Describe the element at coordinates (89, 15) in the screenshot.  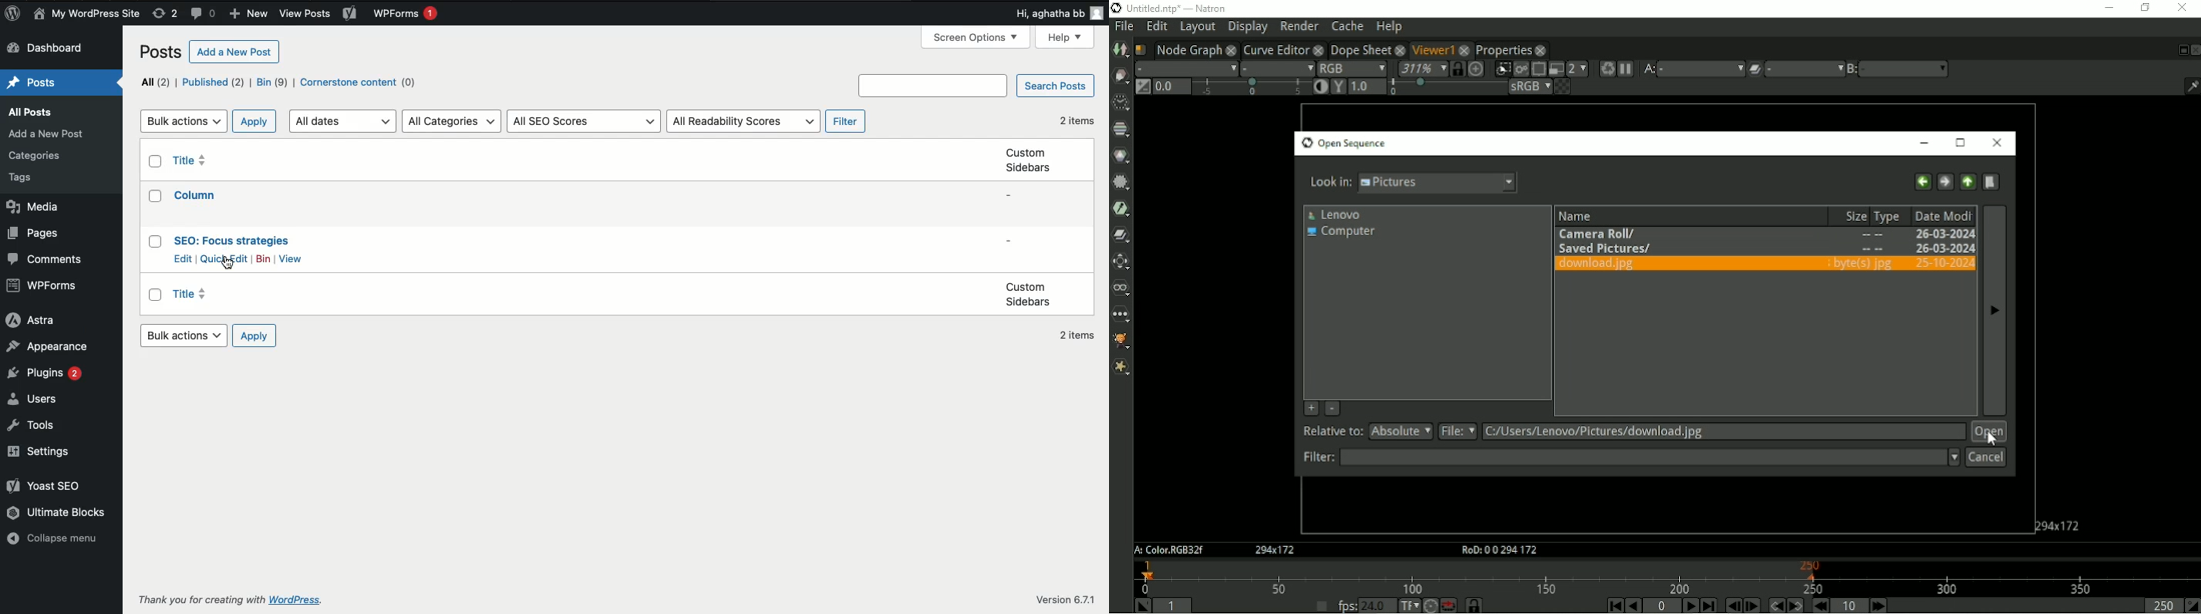
I see `Name` at that location.